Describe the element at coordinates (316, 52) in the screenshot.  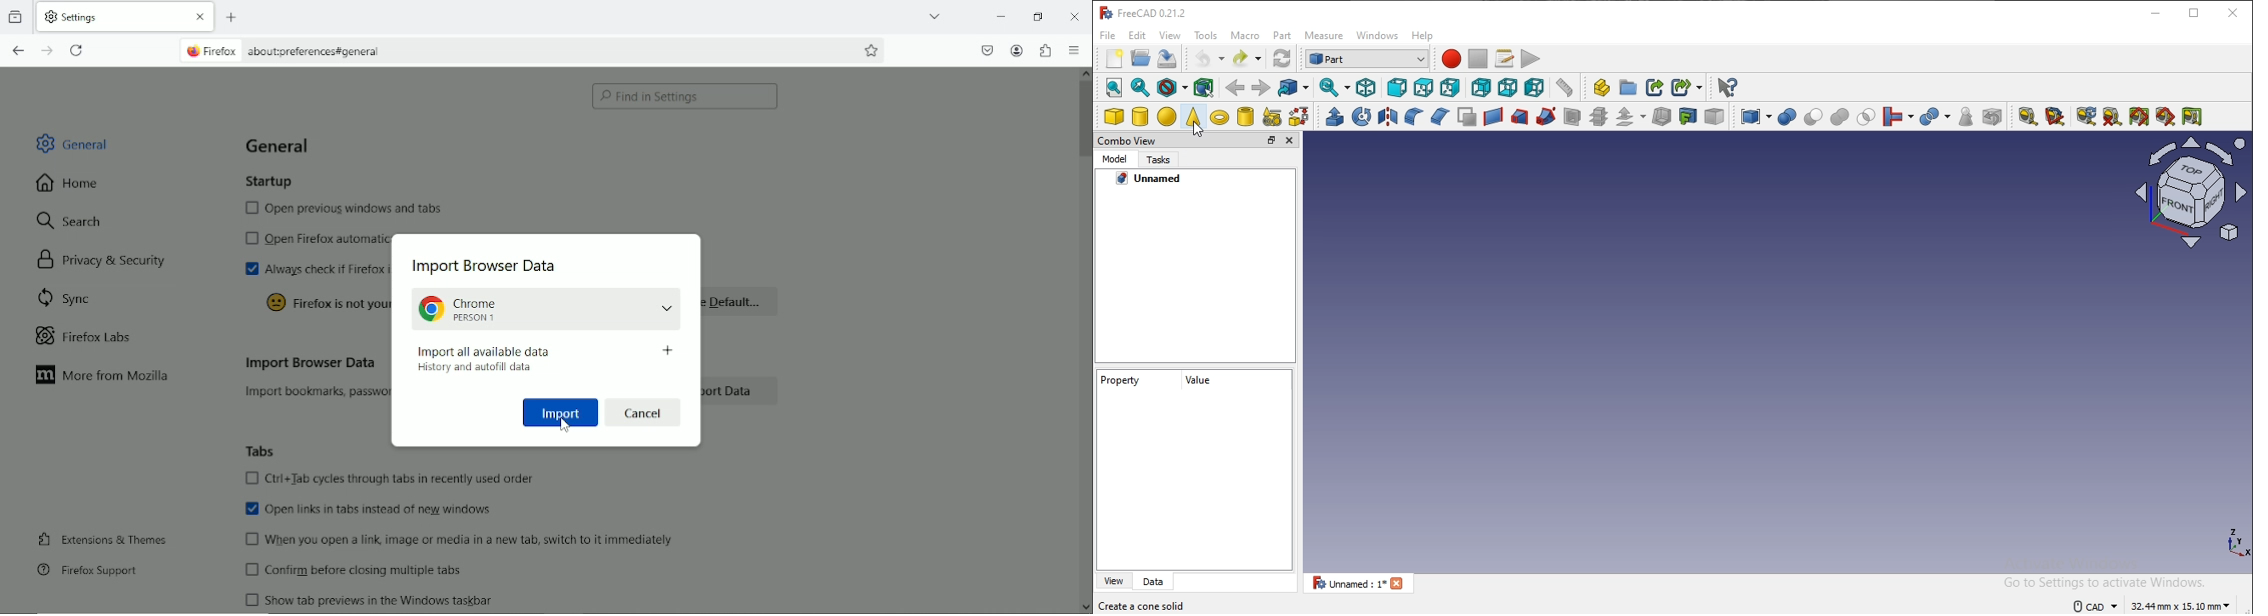
I see `about:preferences#general` at that location.